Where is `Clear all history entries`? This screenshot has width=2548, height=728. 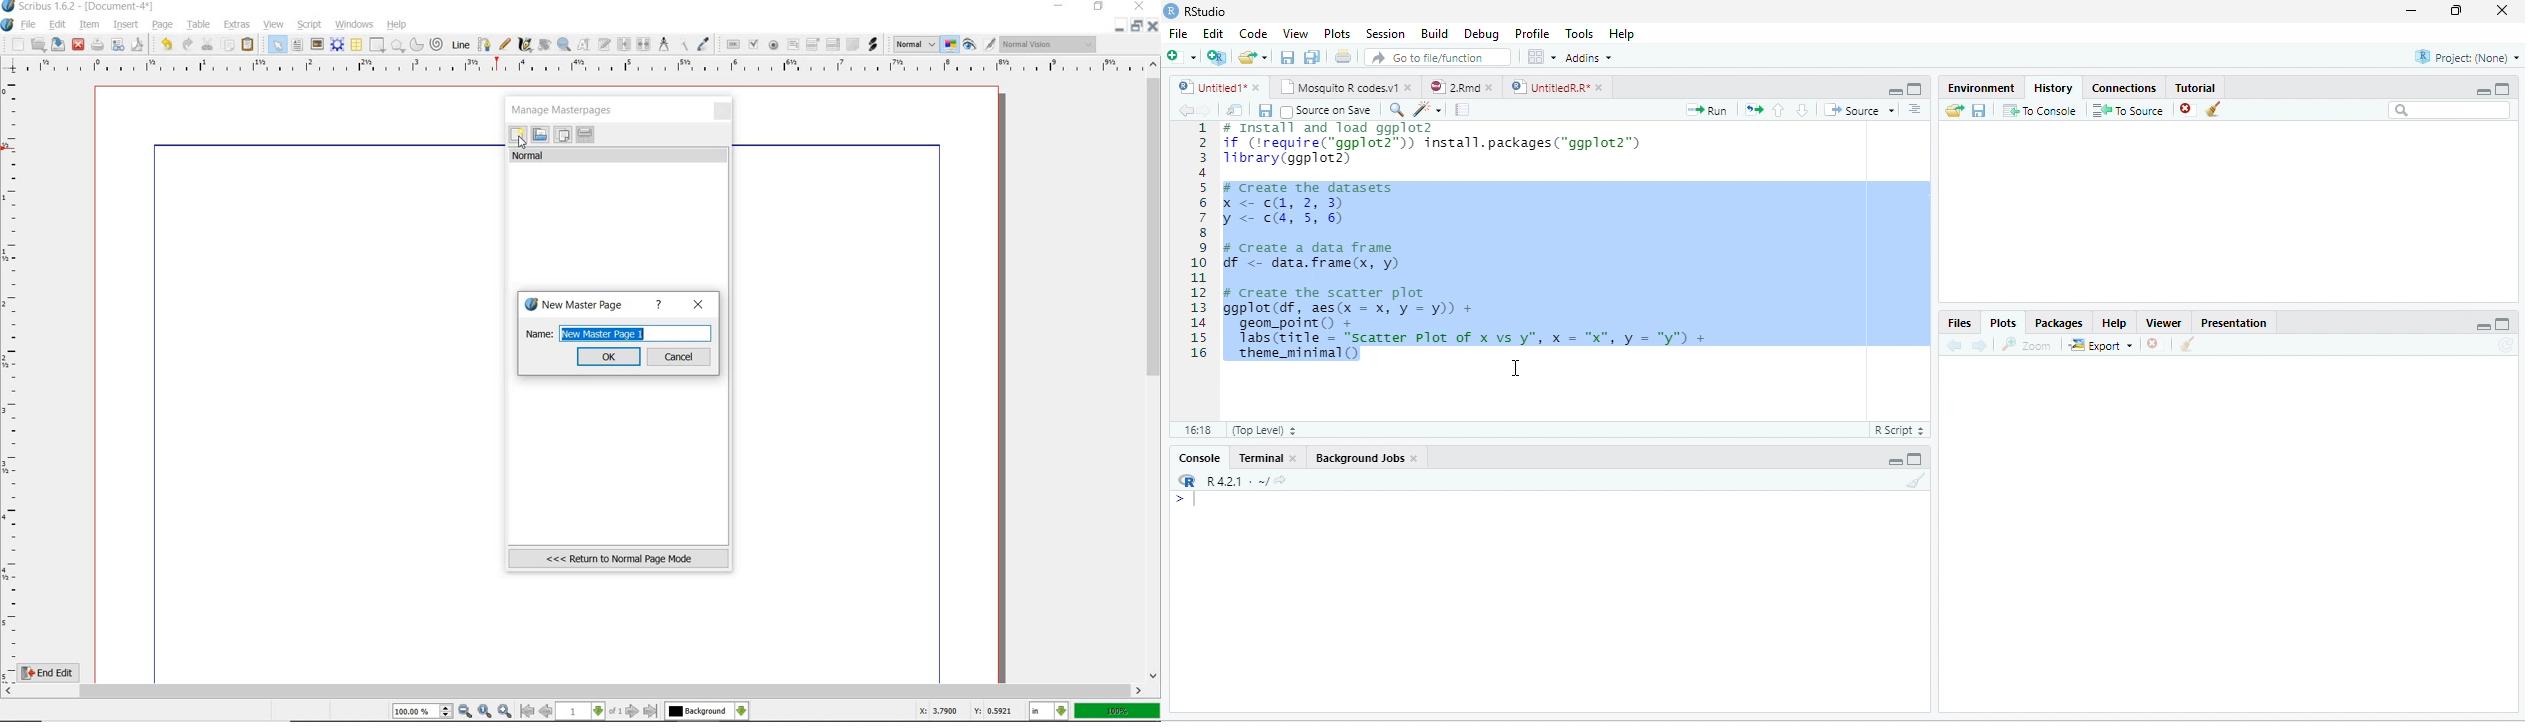
Clear all history entries is located at coordinates (2214, 109).